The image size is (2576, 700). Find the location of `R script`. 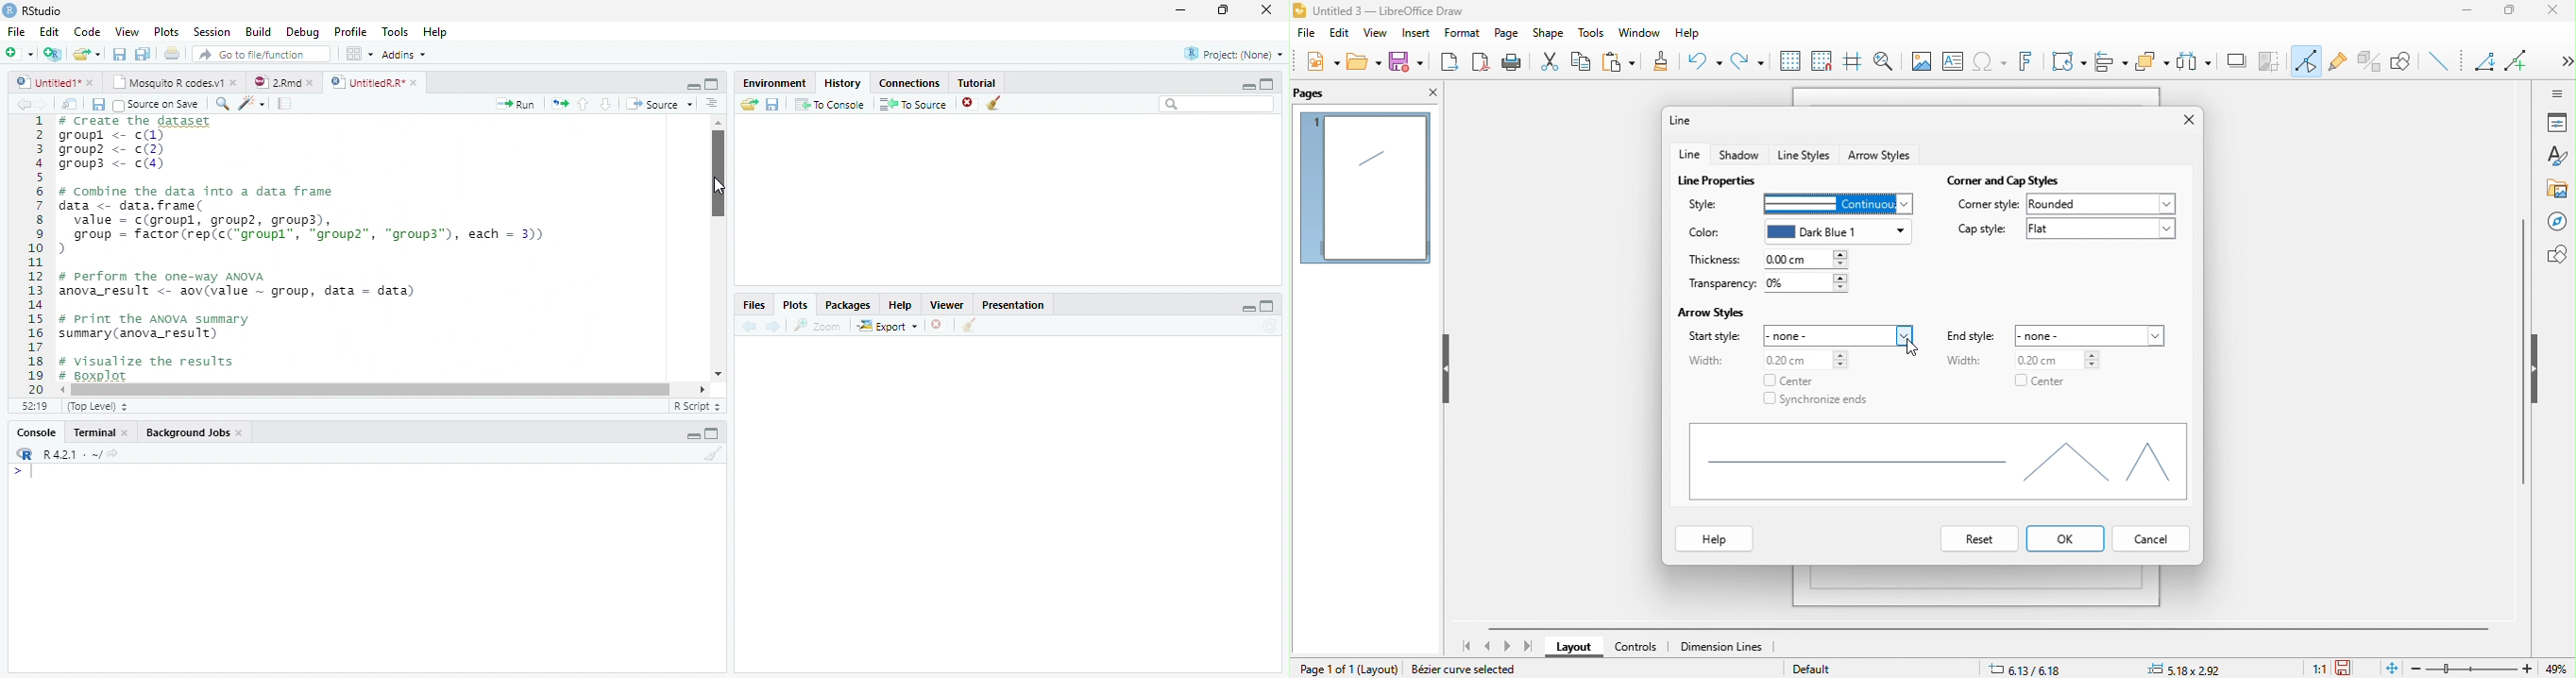

R script is located at coordinates (695, 405).